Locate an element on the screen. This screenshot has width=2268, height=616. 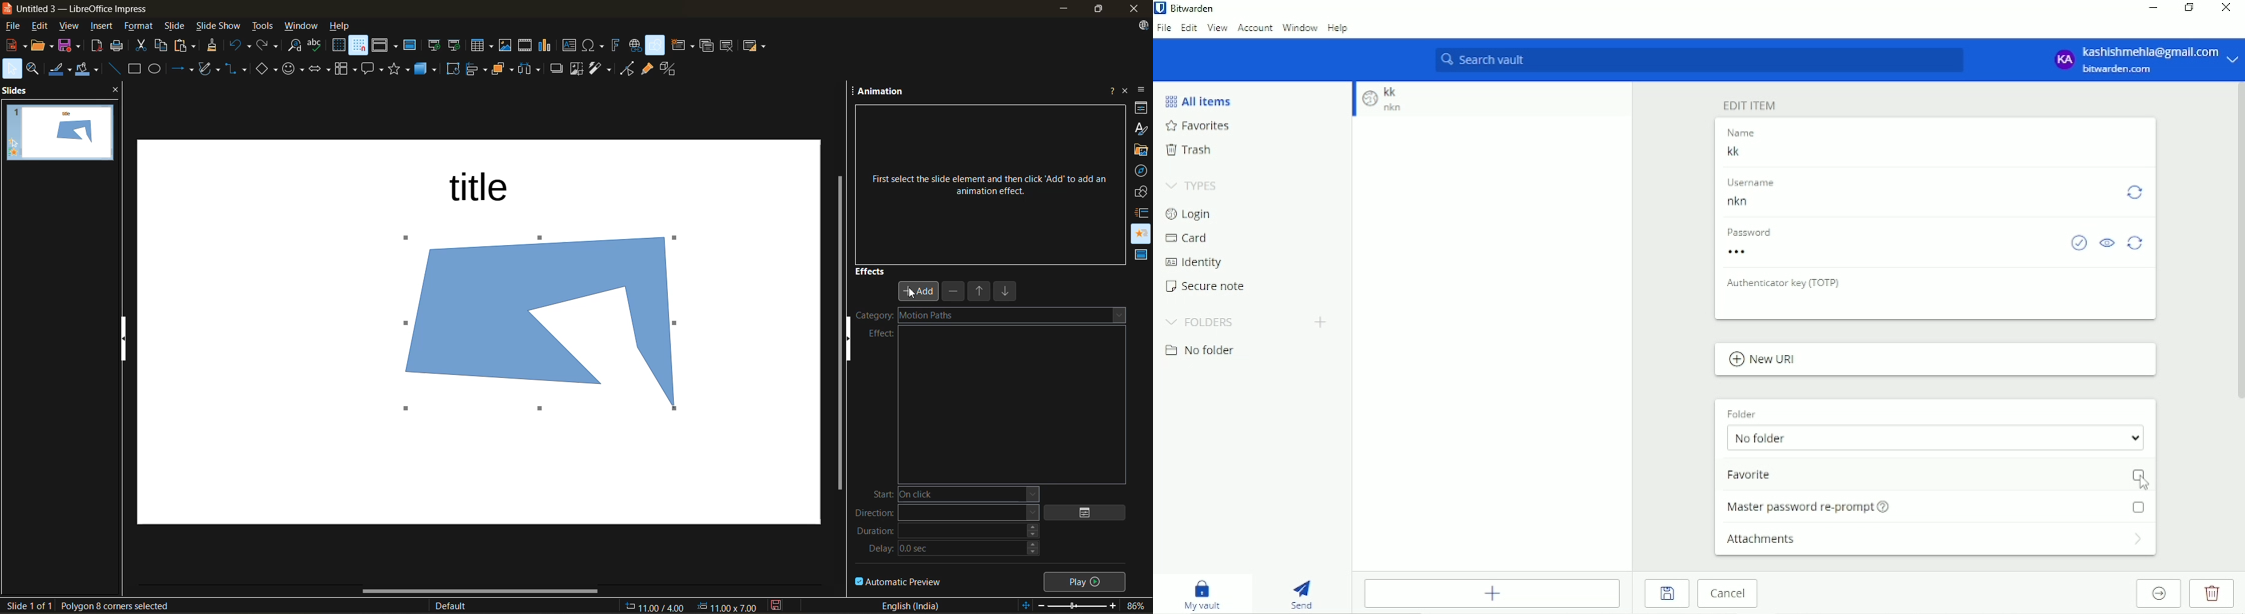
Secure note is located at coordinates (1208, 287).